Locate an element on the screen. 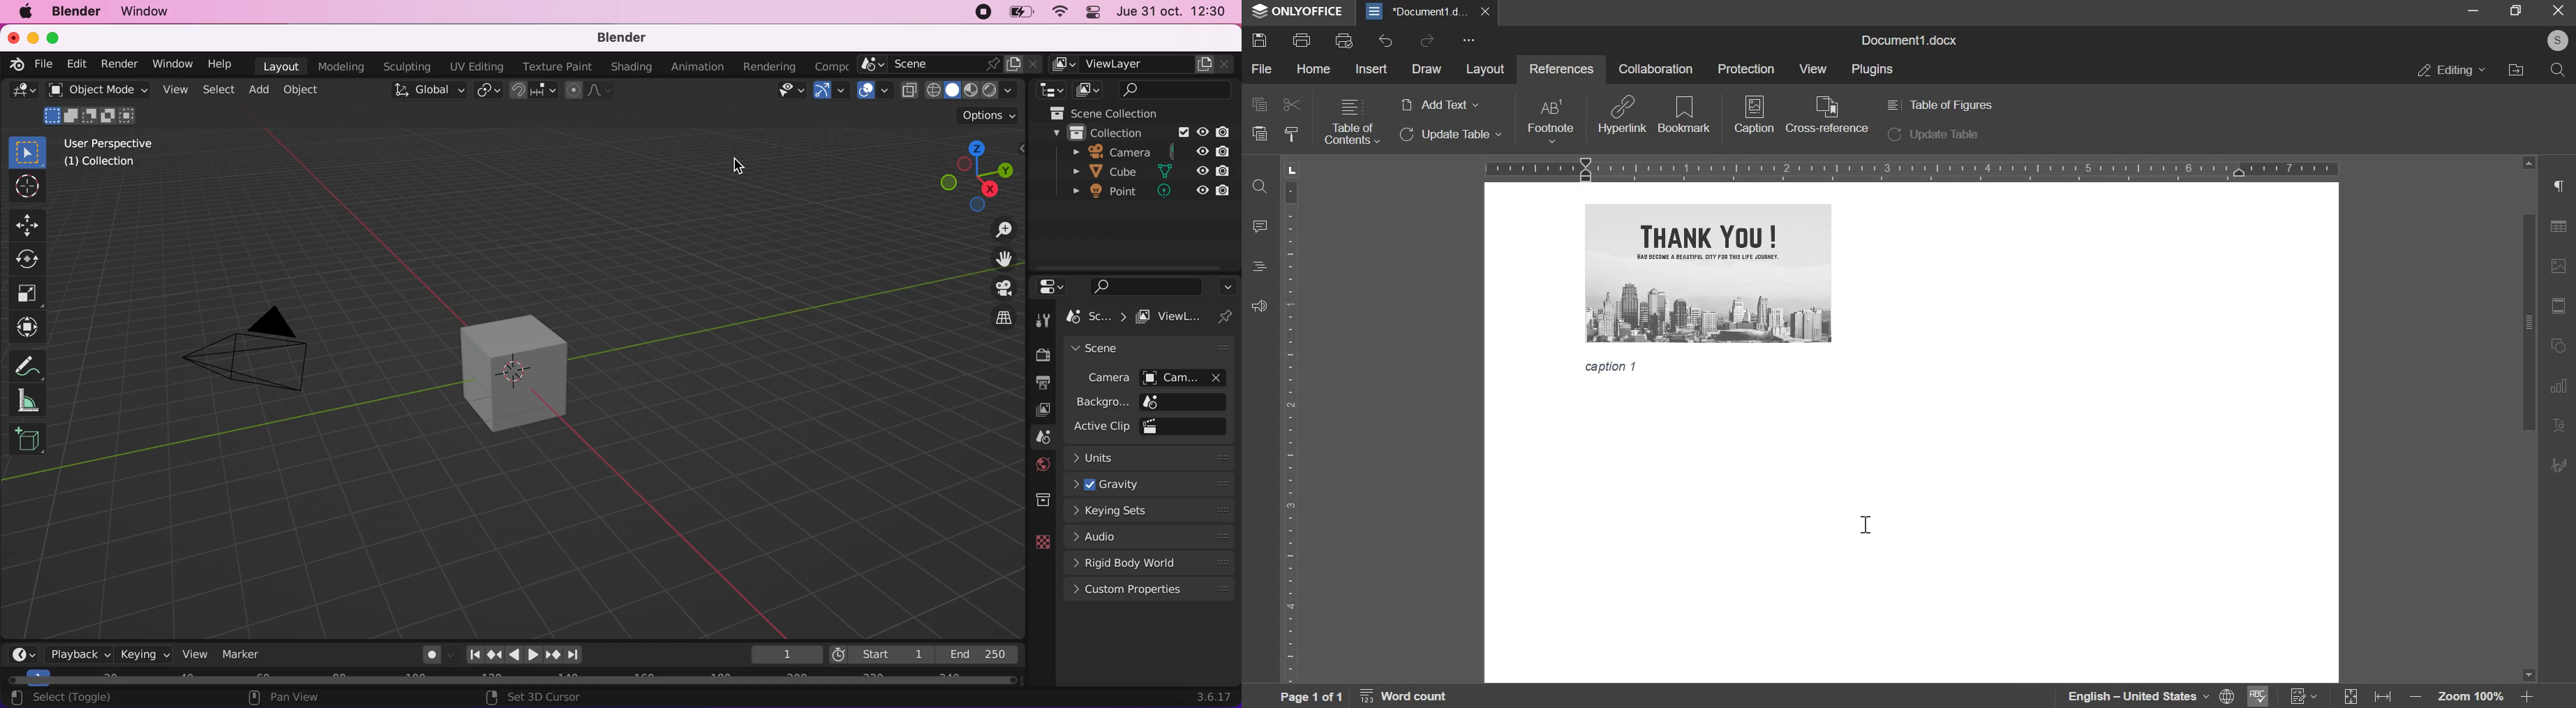  scene collection is located at coordinates (1100, 112).